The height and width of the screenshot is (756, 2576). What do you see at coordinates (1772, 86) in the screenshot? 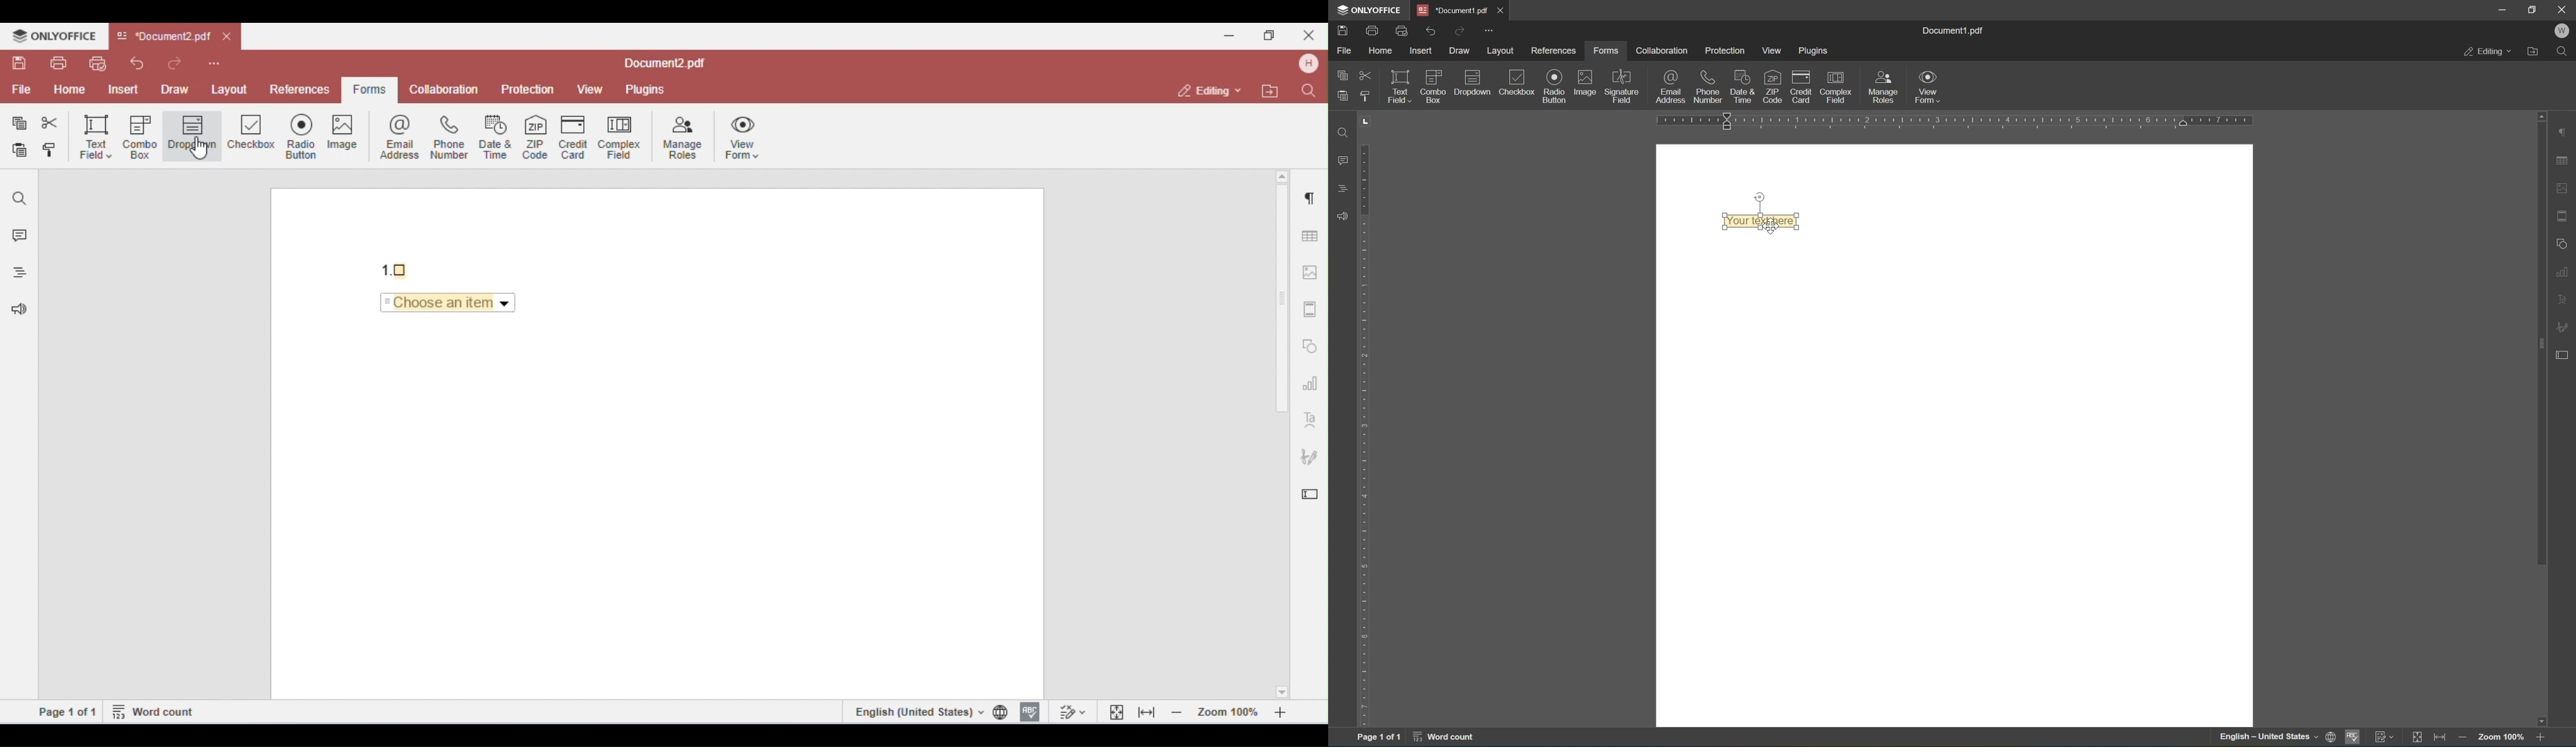
I see `zip code` at bounding box center [1772, 86].